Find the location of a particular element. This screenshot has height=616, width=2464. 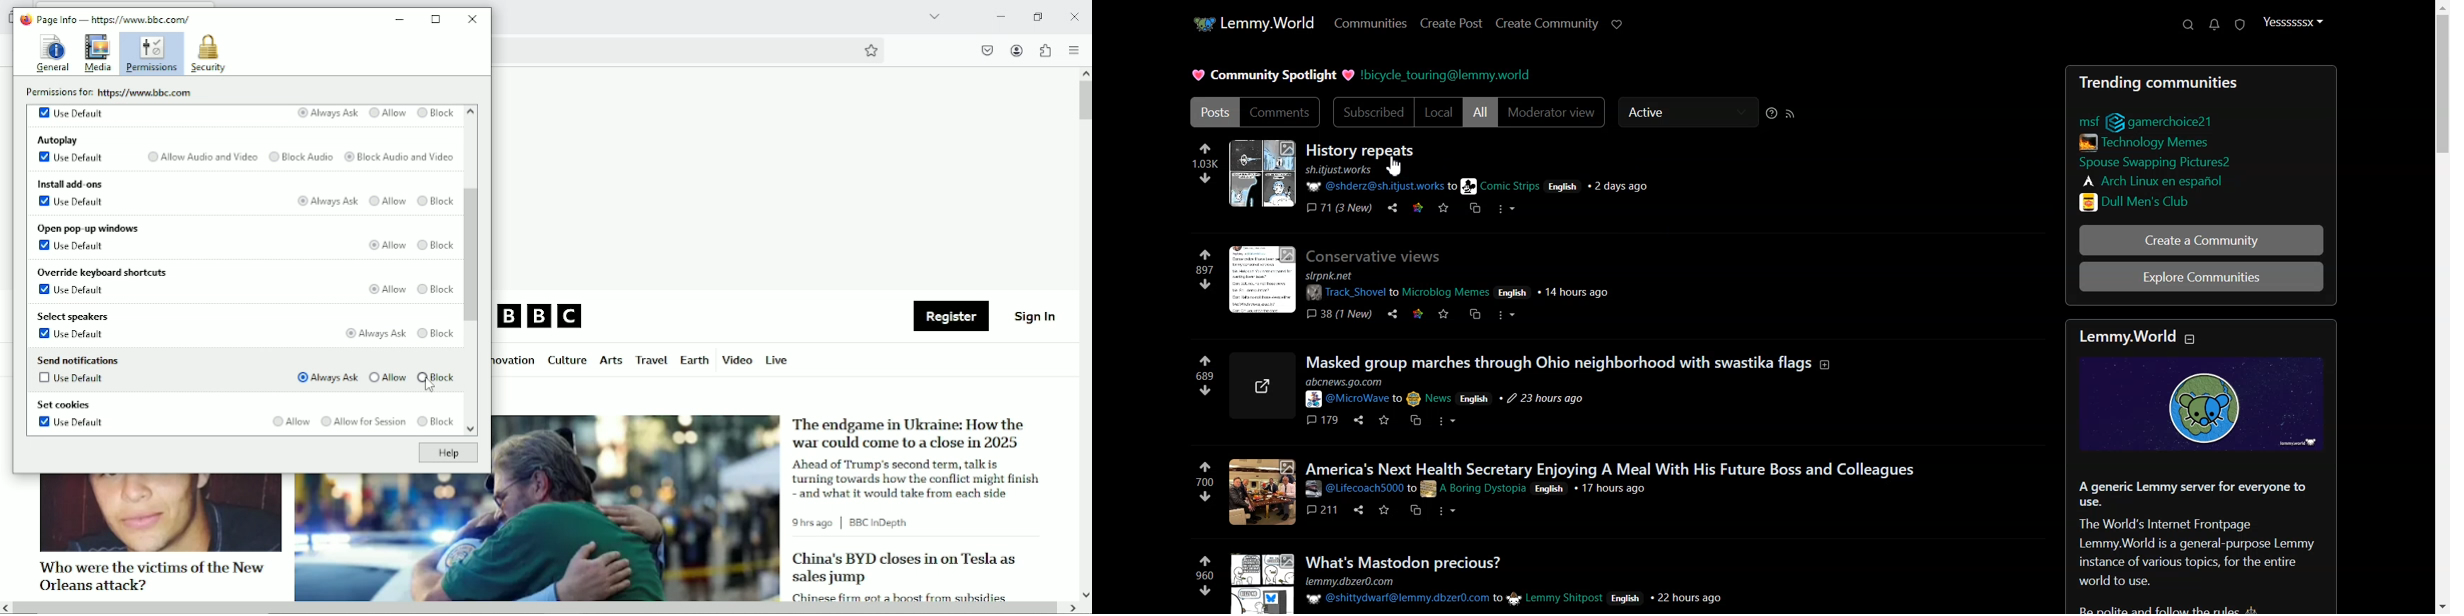

@Lifecoach5000 is located at coordinates (1354, 489).